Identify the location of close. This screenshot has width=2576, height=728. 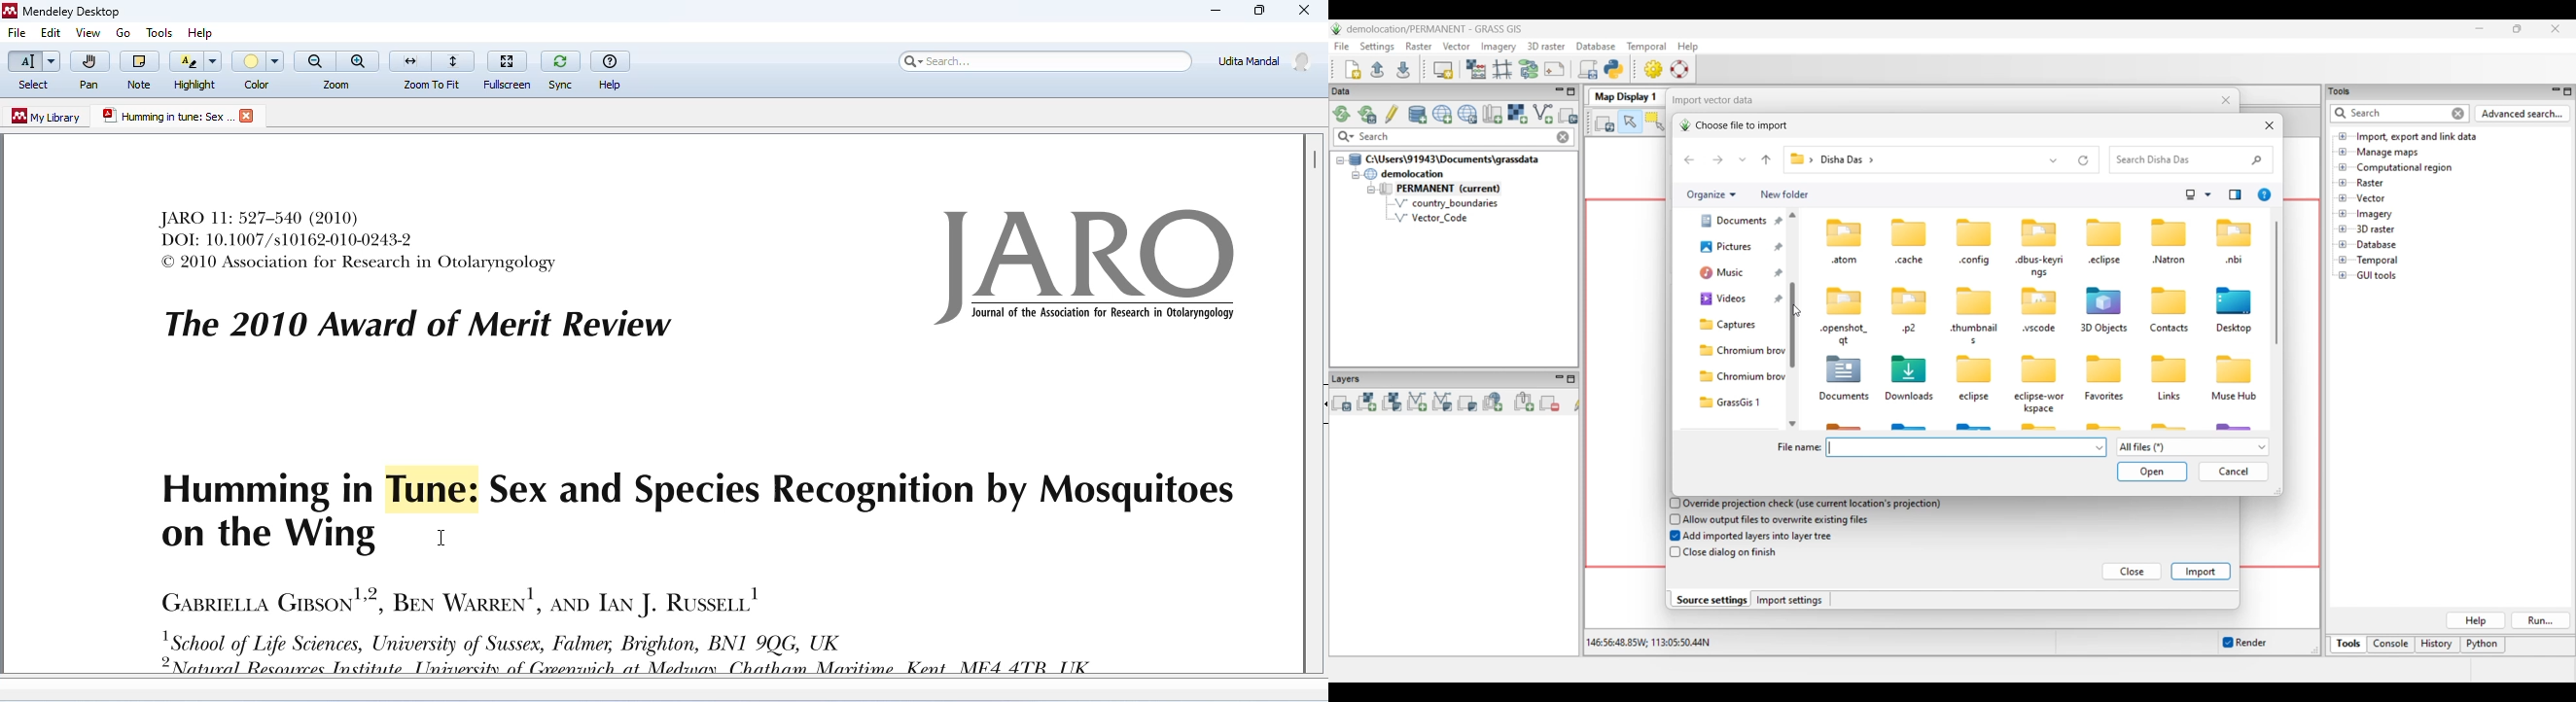
(1305, 12).